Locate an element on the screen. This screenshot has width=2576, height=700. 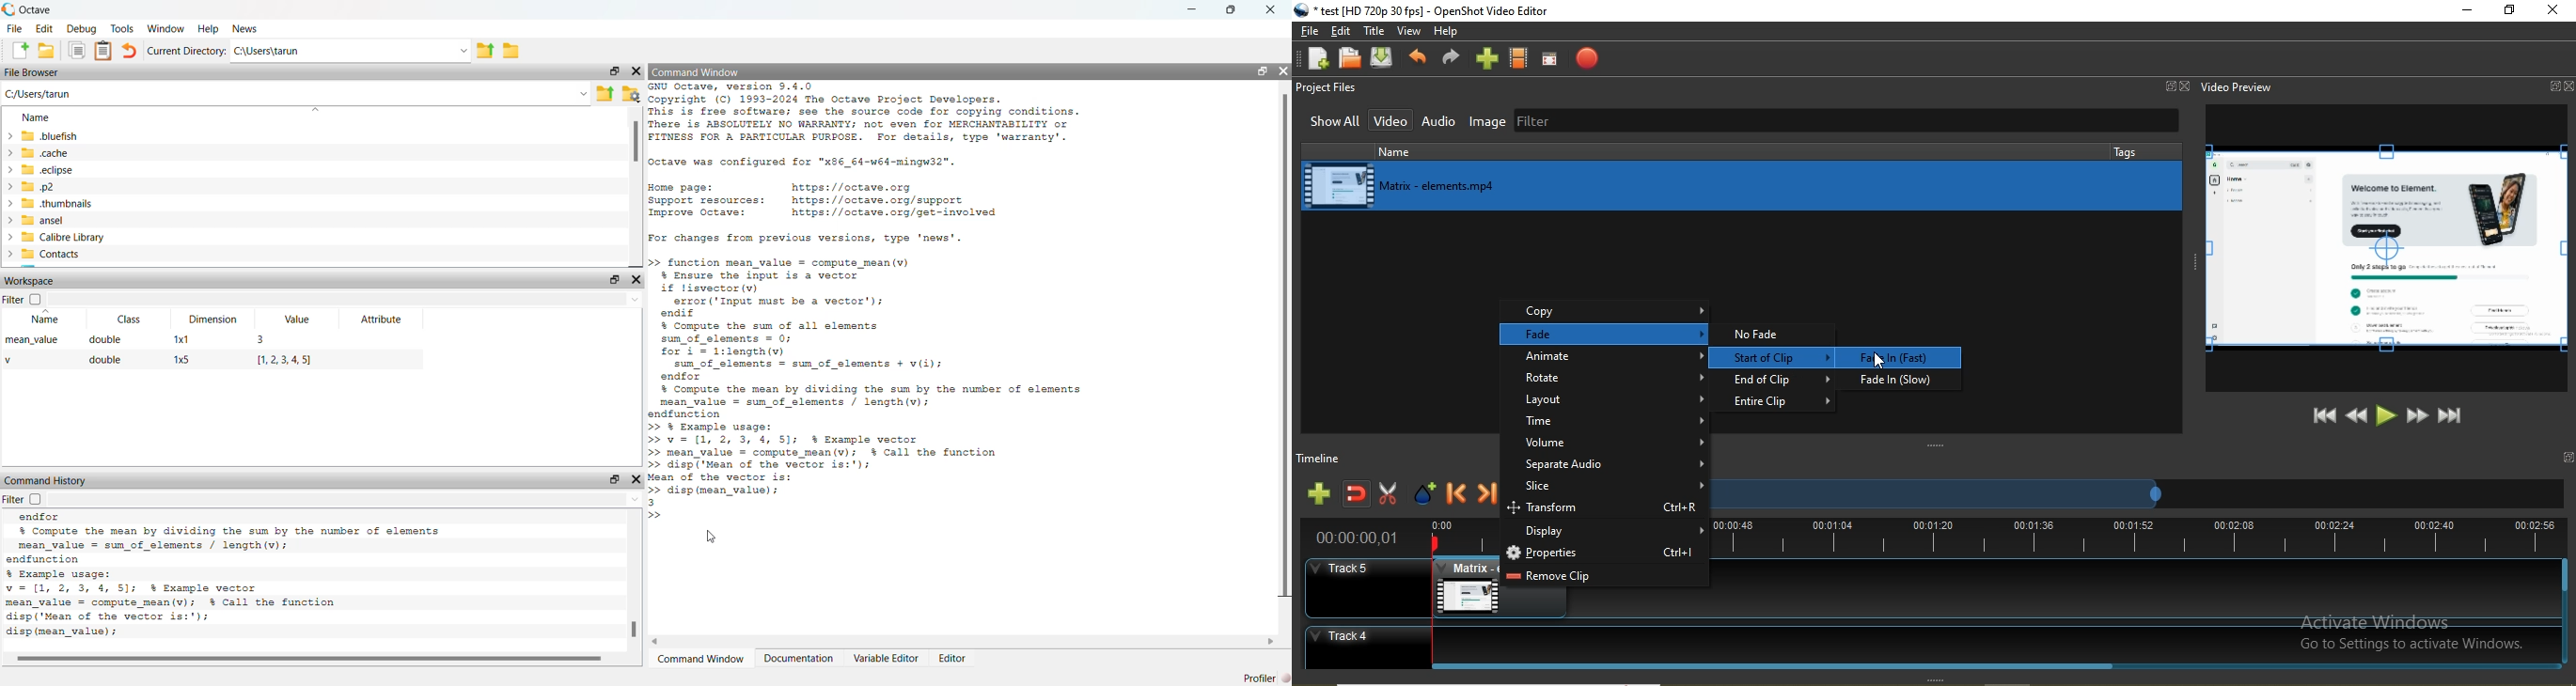
Current Directory: is located at coordinates (187, 51).